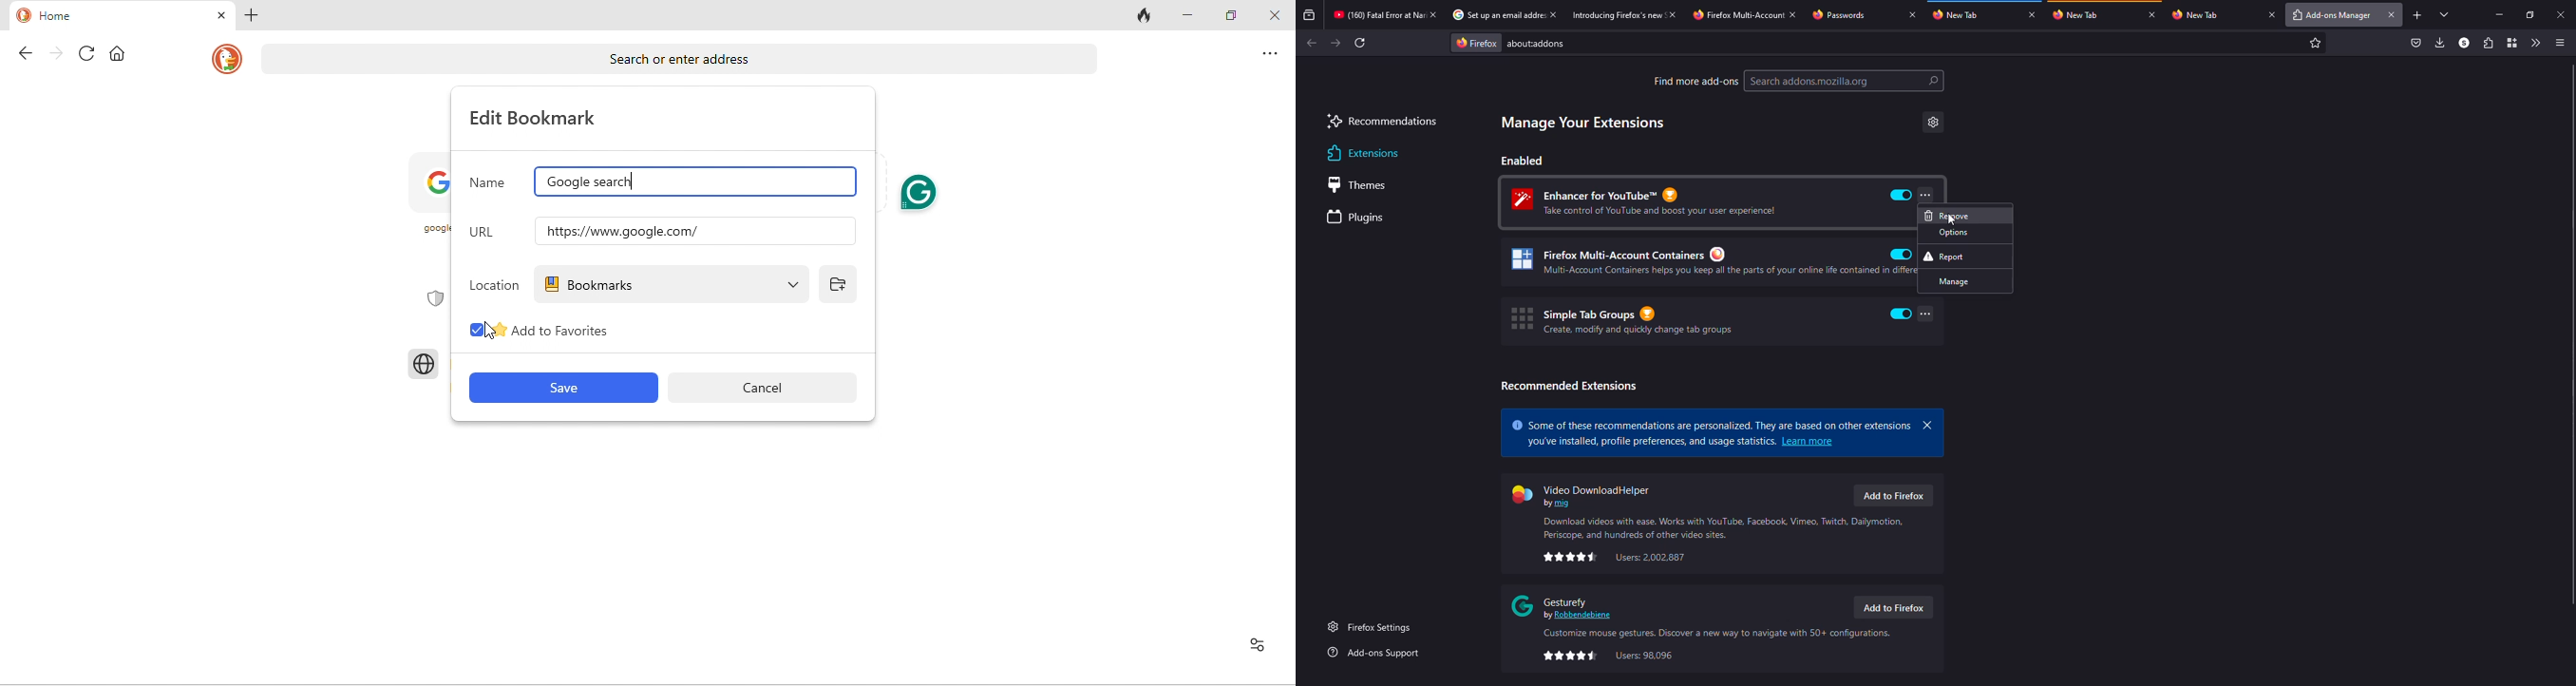  I want to click on enabled, so click(1523, 160).